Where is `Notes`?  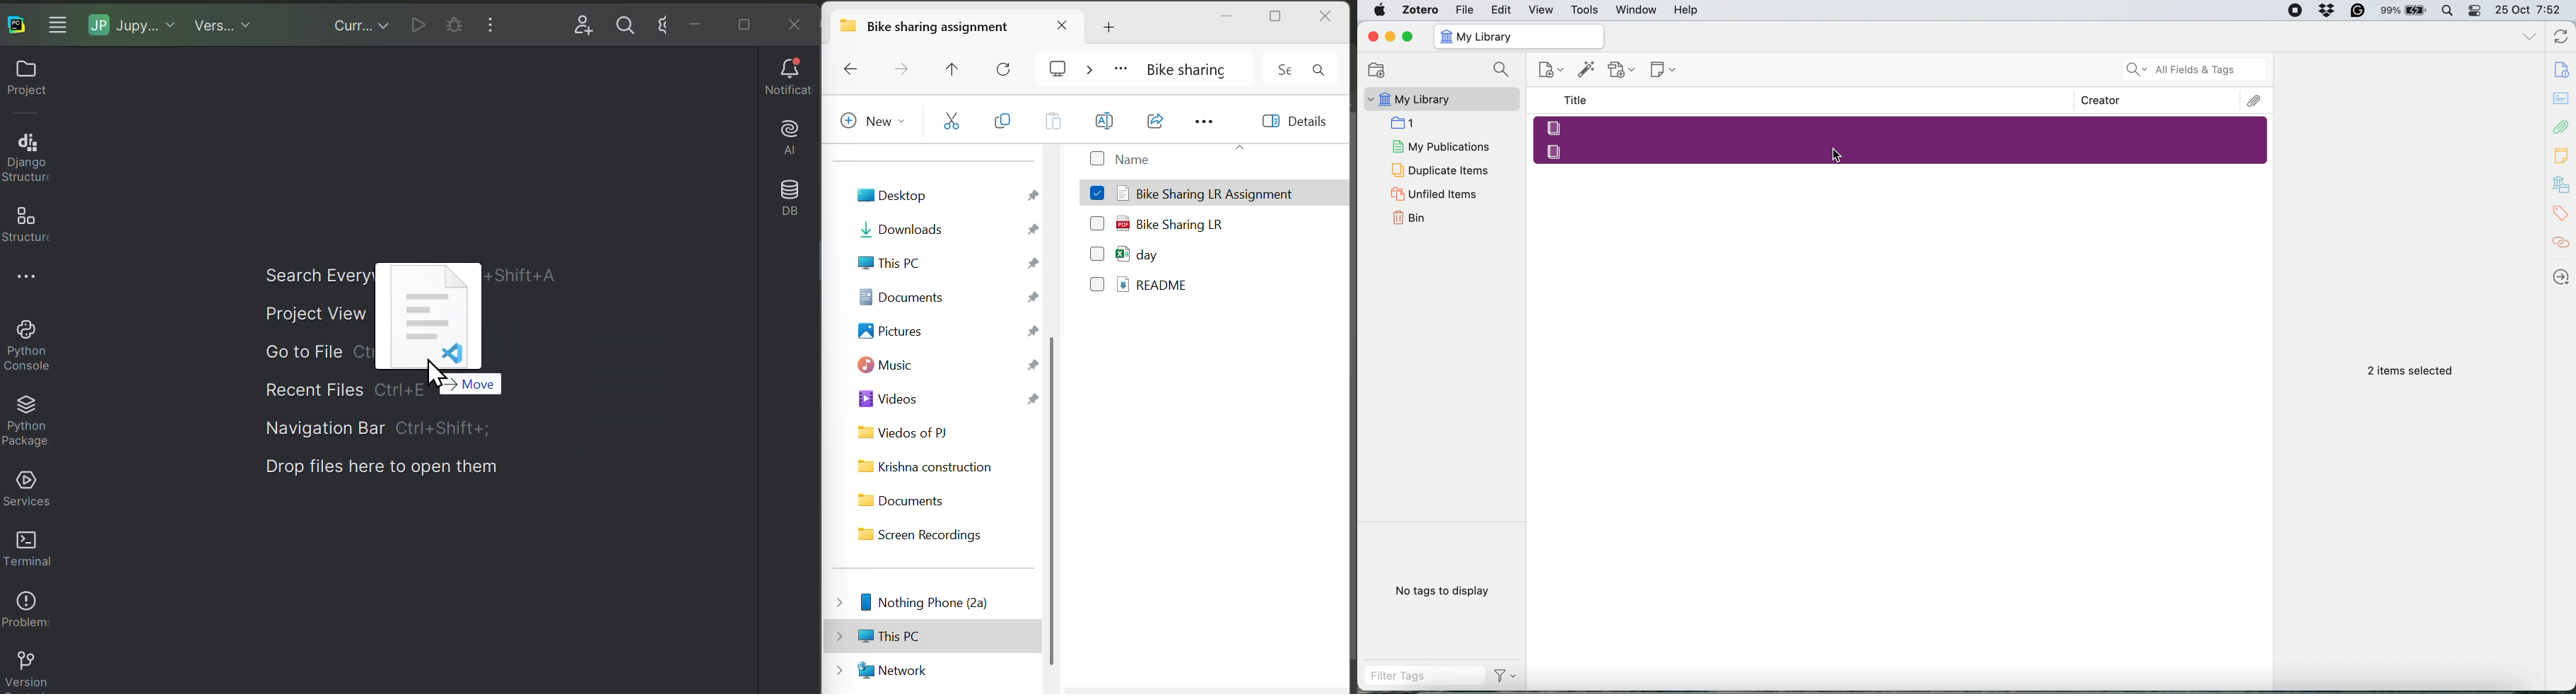
Notes is located at coordinates (2563, 153).